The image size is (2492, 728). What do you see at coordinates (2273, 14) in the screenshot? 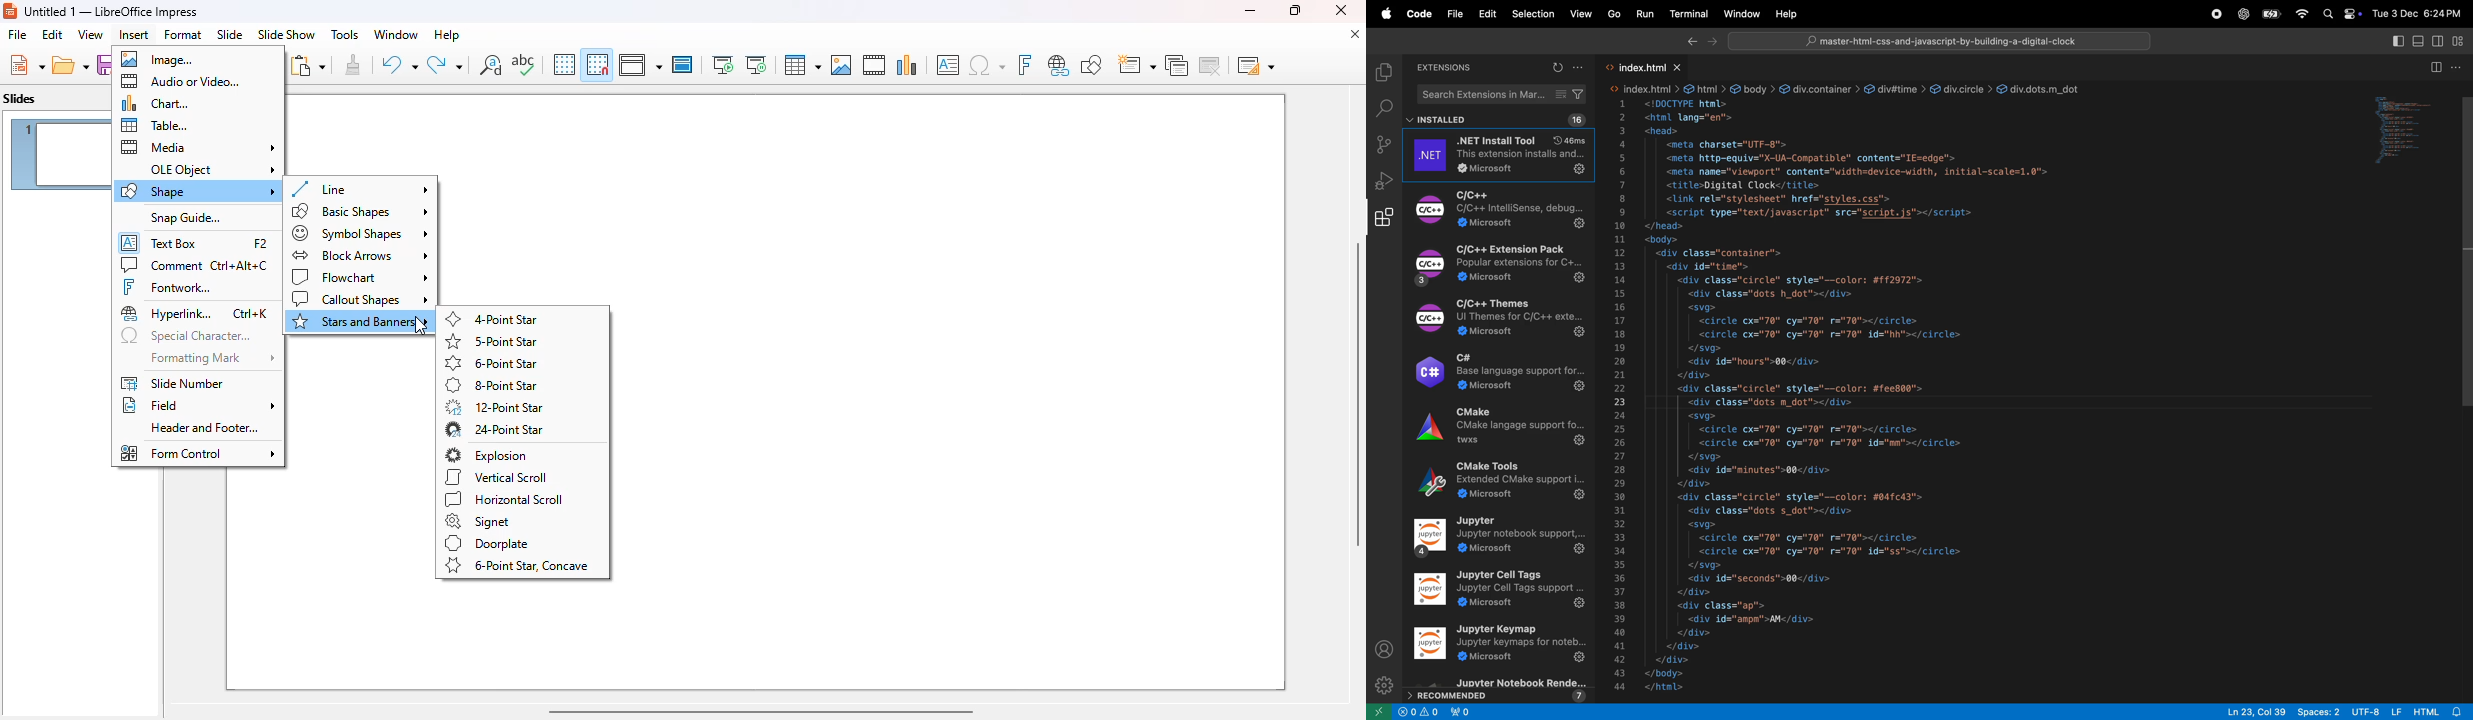
I see `apple menu` at bounding box center [2273, 14].